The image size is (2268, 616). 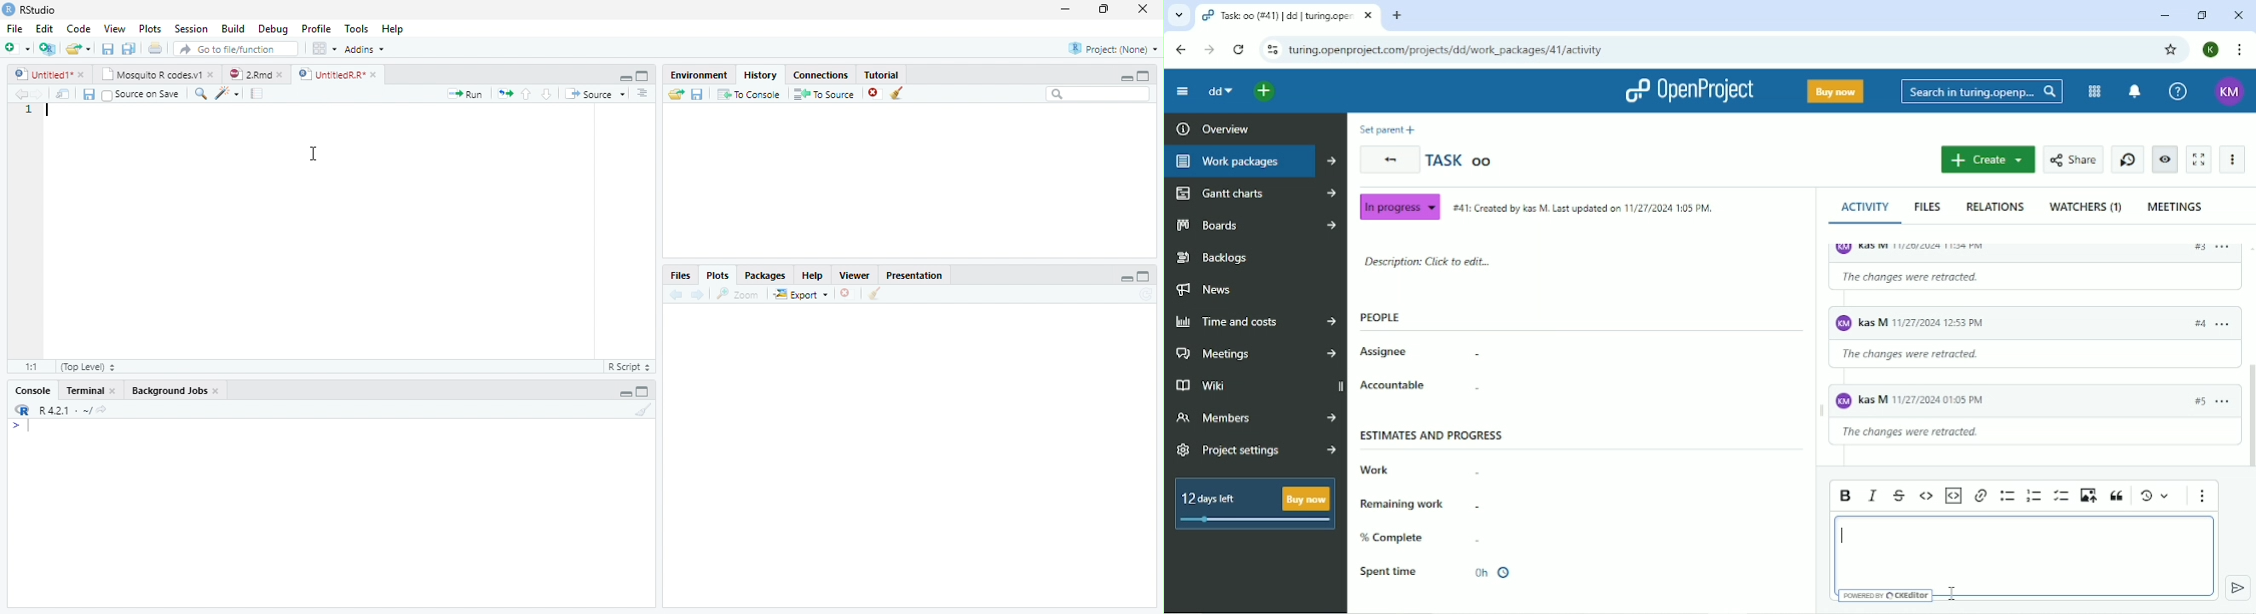 I want to click on close, so click(x=847, y=293).